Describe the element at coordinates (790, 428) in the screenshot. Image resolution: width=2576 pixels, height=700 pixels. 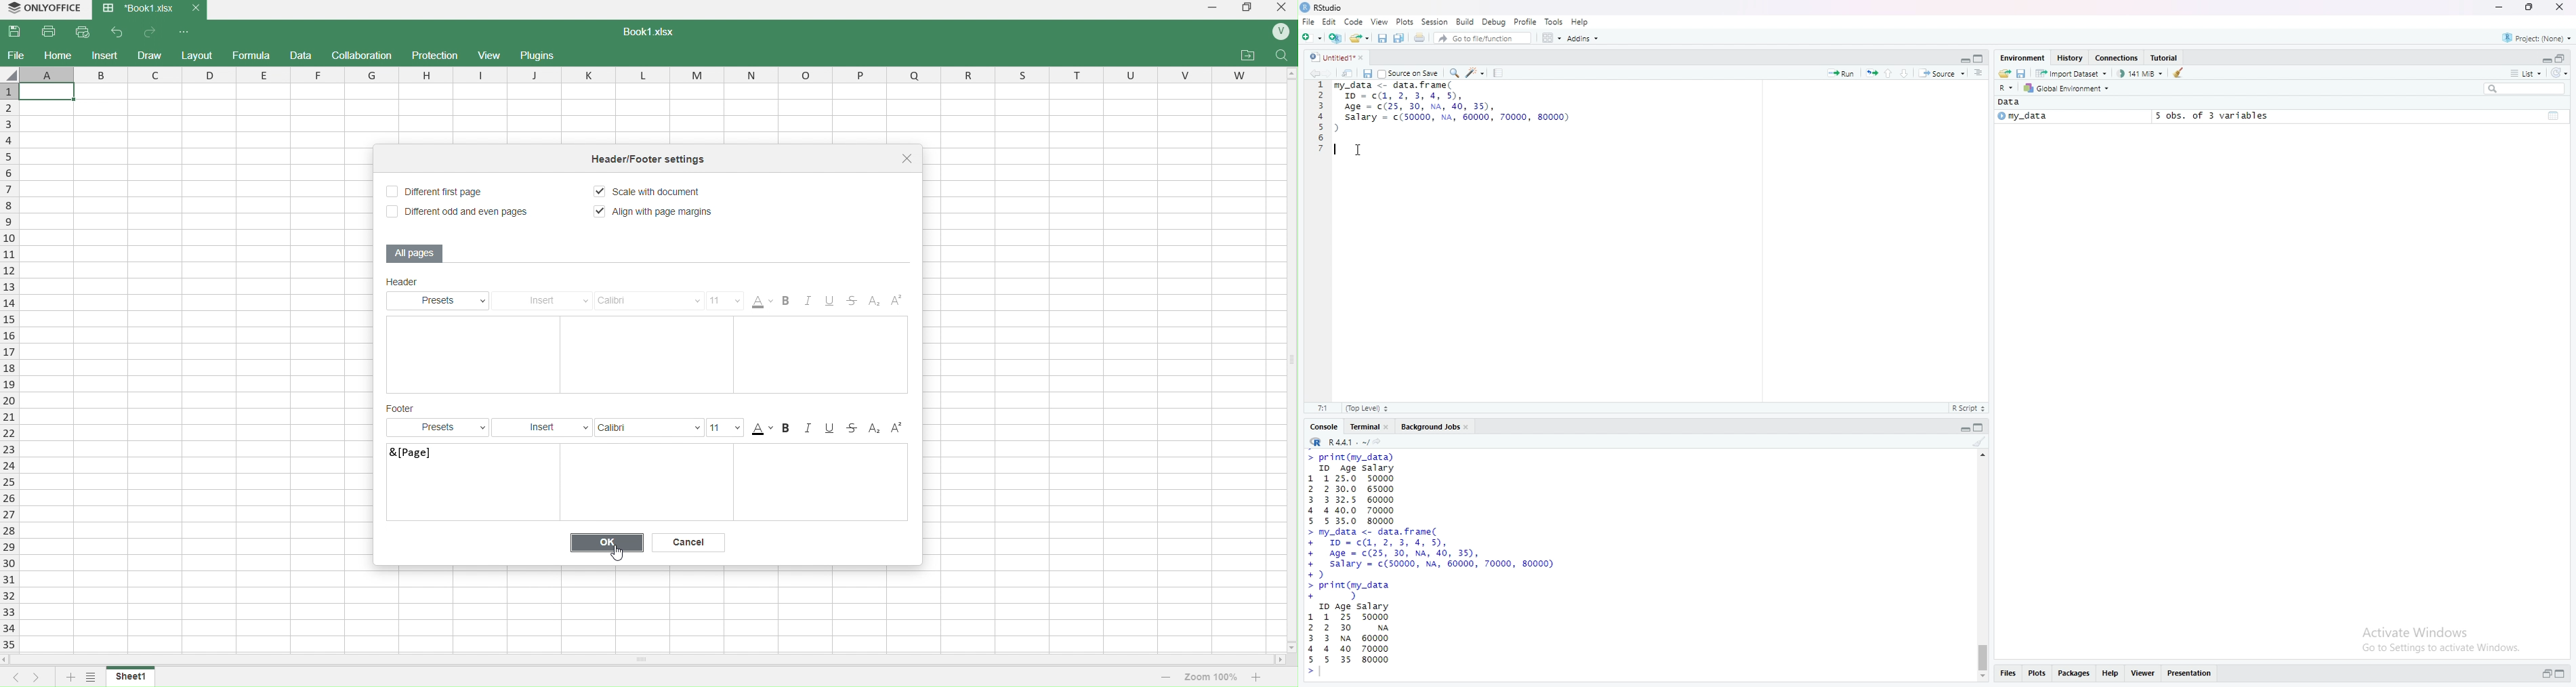
I see `Bold` at that location.